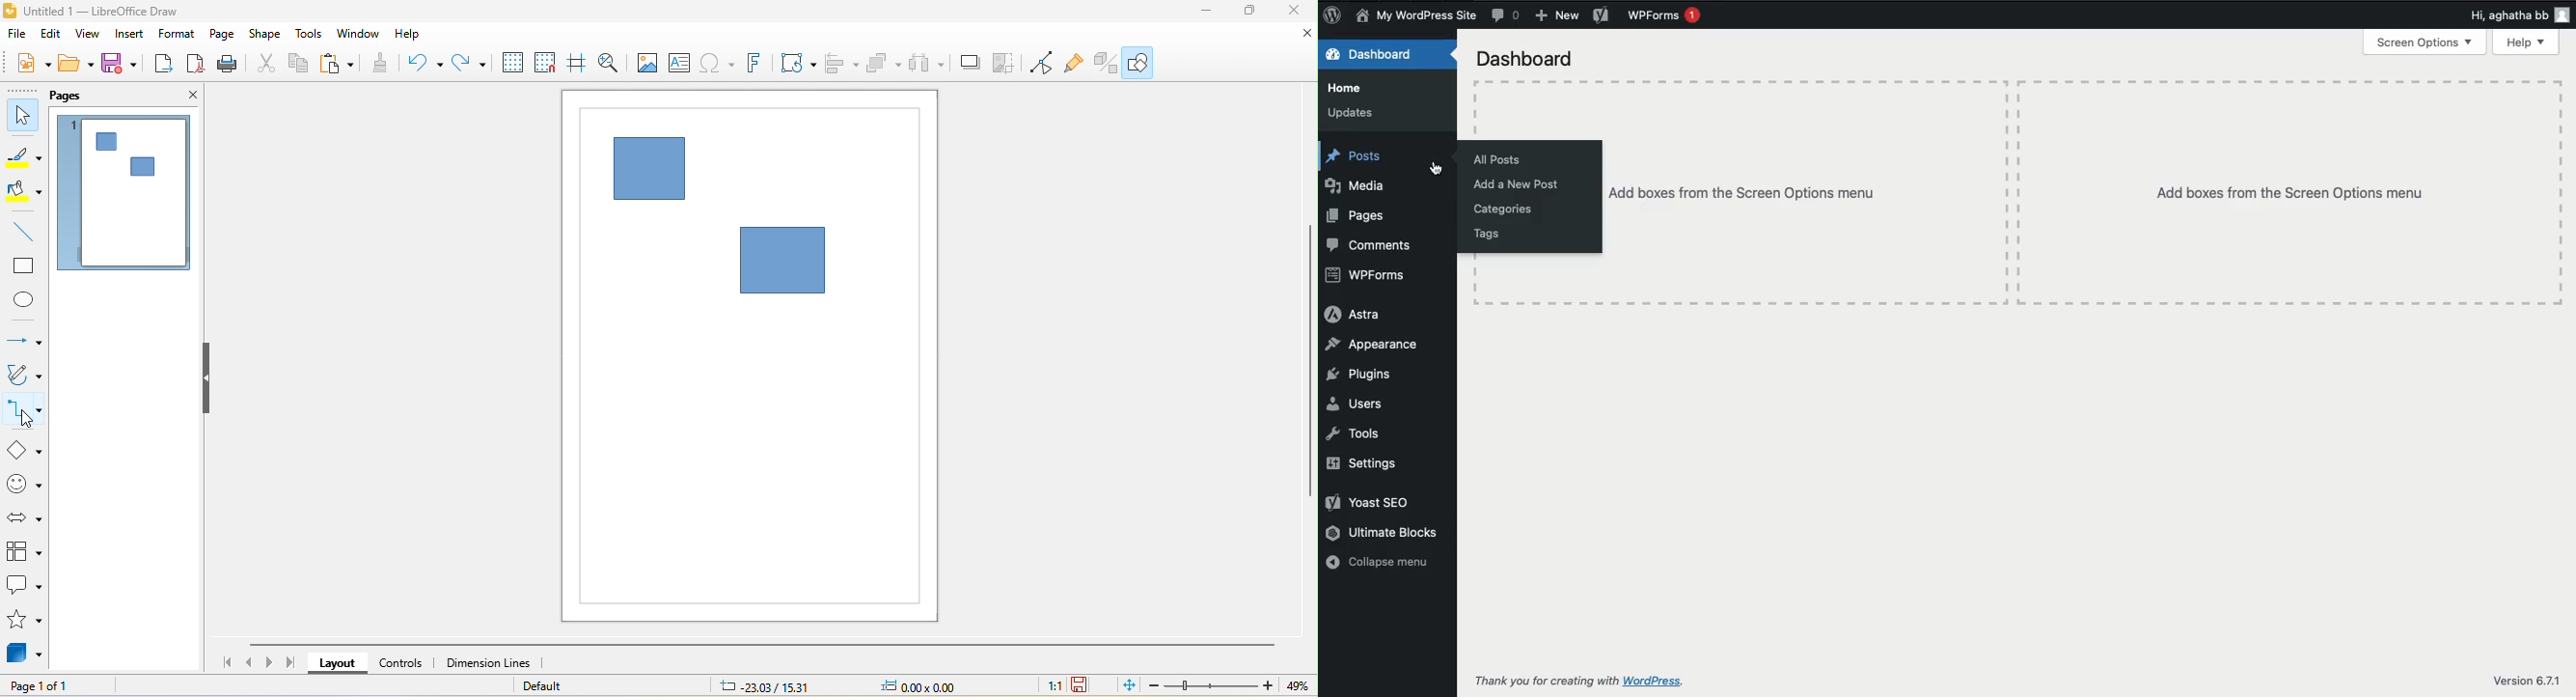  I want to click on 0.00x0.00, so click(924, 687).